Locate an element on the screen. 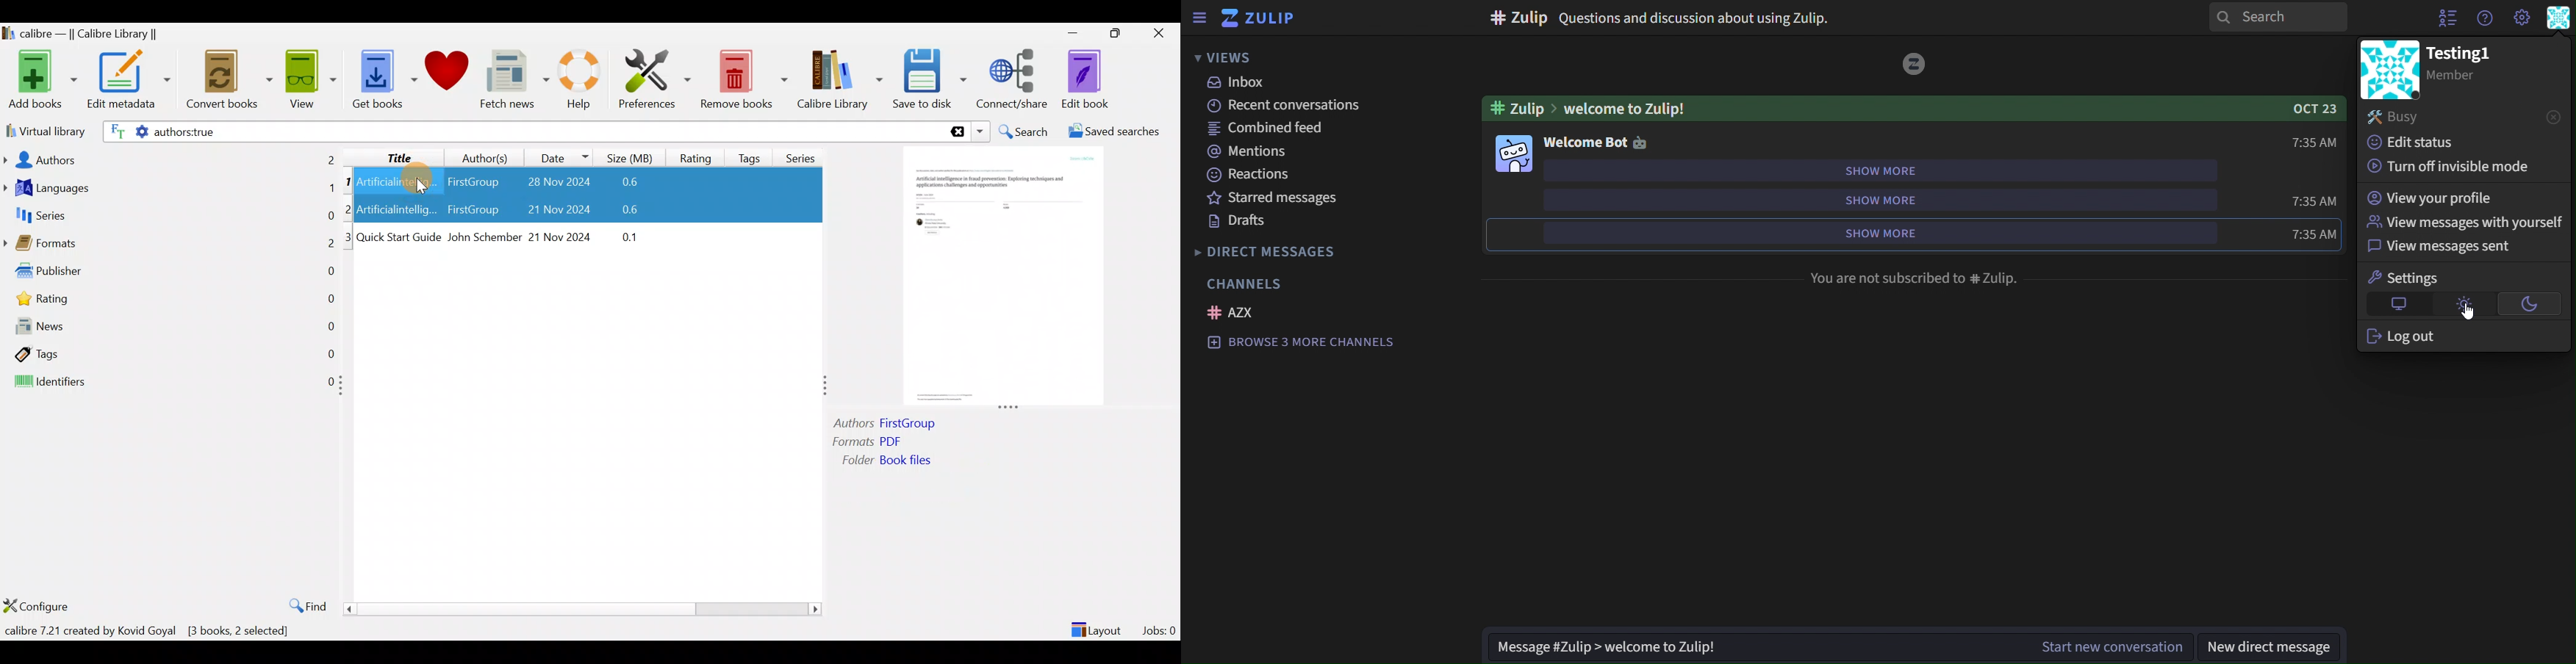 The image size is (2576, 672). View is located at coordinates (309, 78).